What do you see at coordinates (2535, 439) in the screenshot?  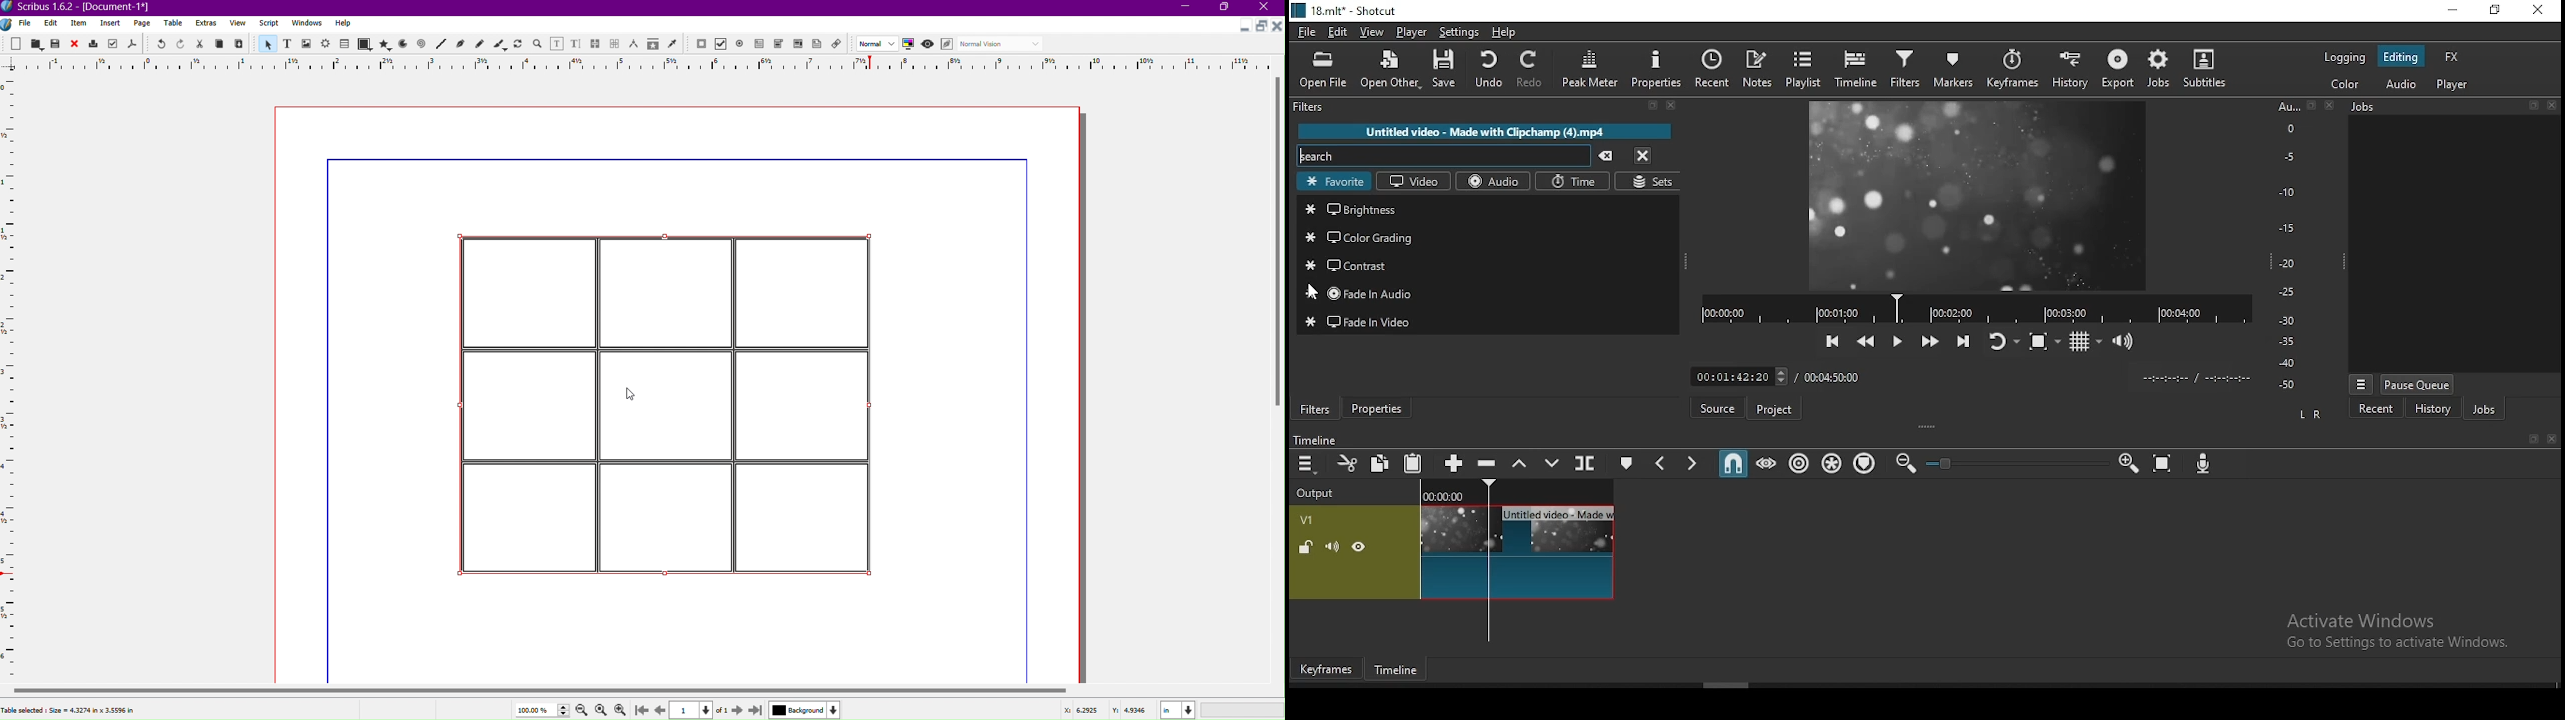 I see `Detach` at bounding box center [2535, 439].